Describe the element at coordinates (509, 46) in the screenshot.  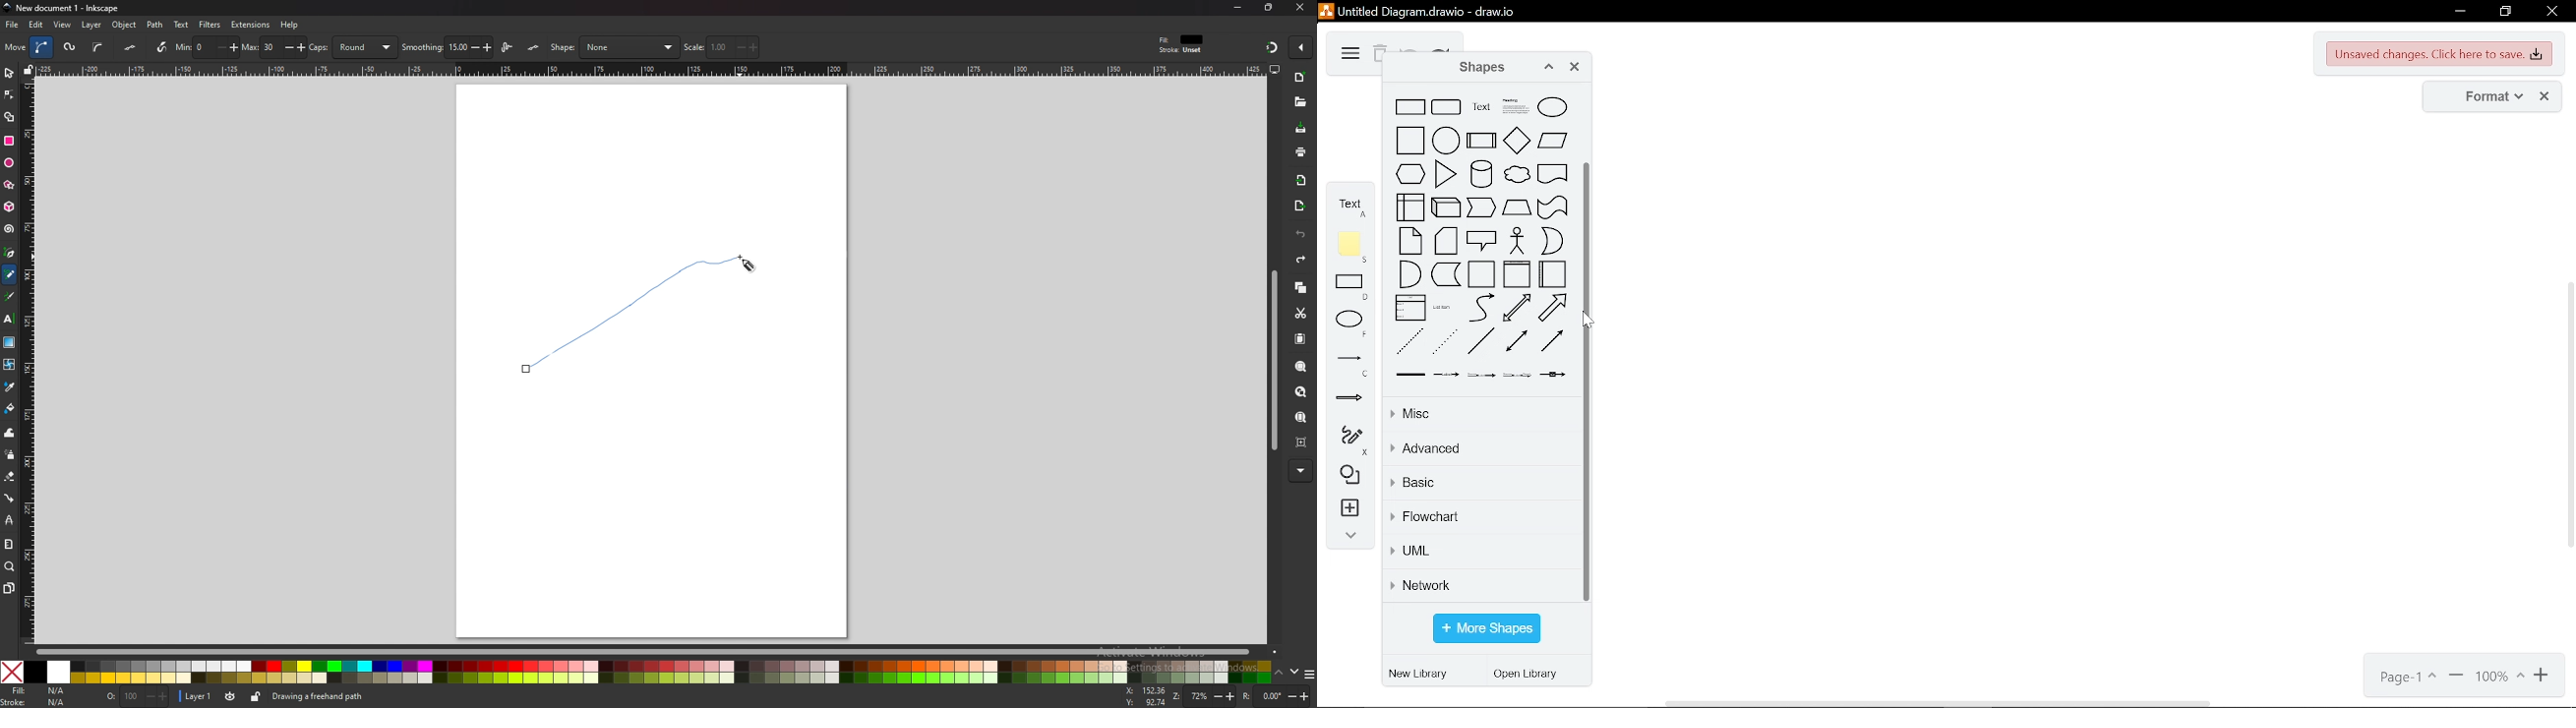
I see `lpe based interactive simplify` at that location.